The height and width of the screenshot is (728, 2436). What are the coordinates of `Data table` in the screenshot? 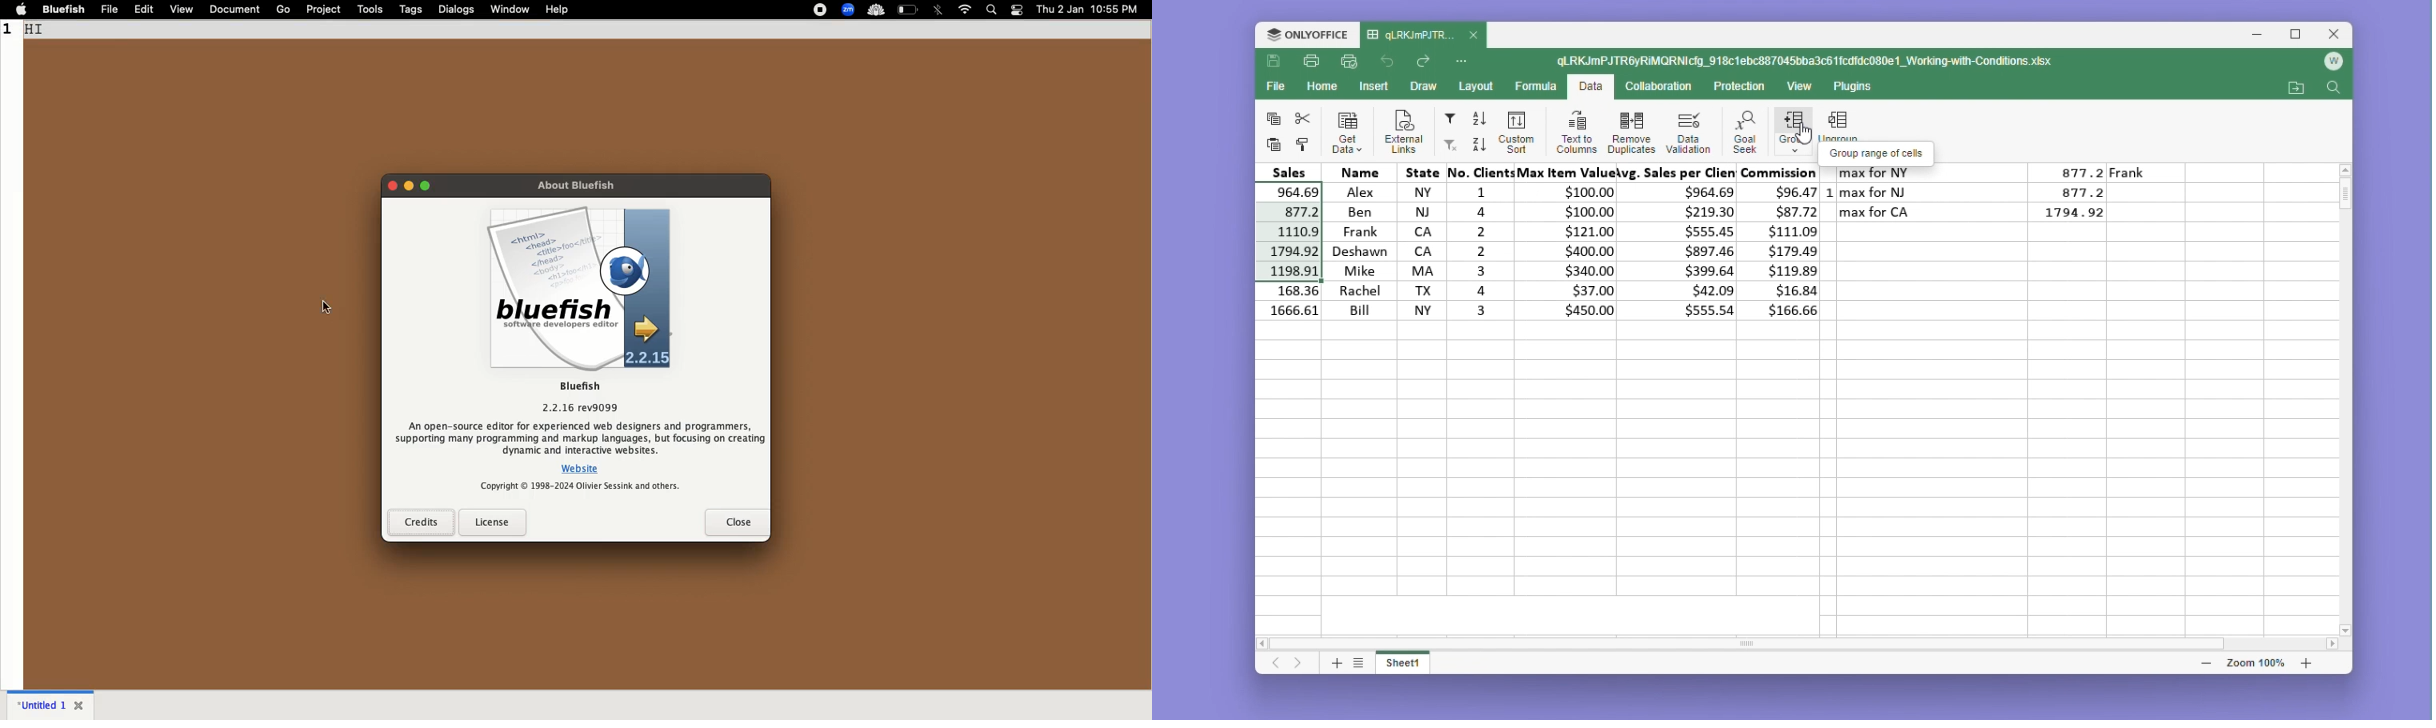 It's located at (1991, 198).